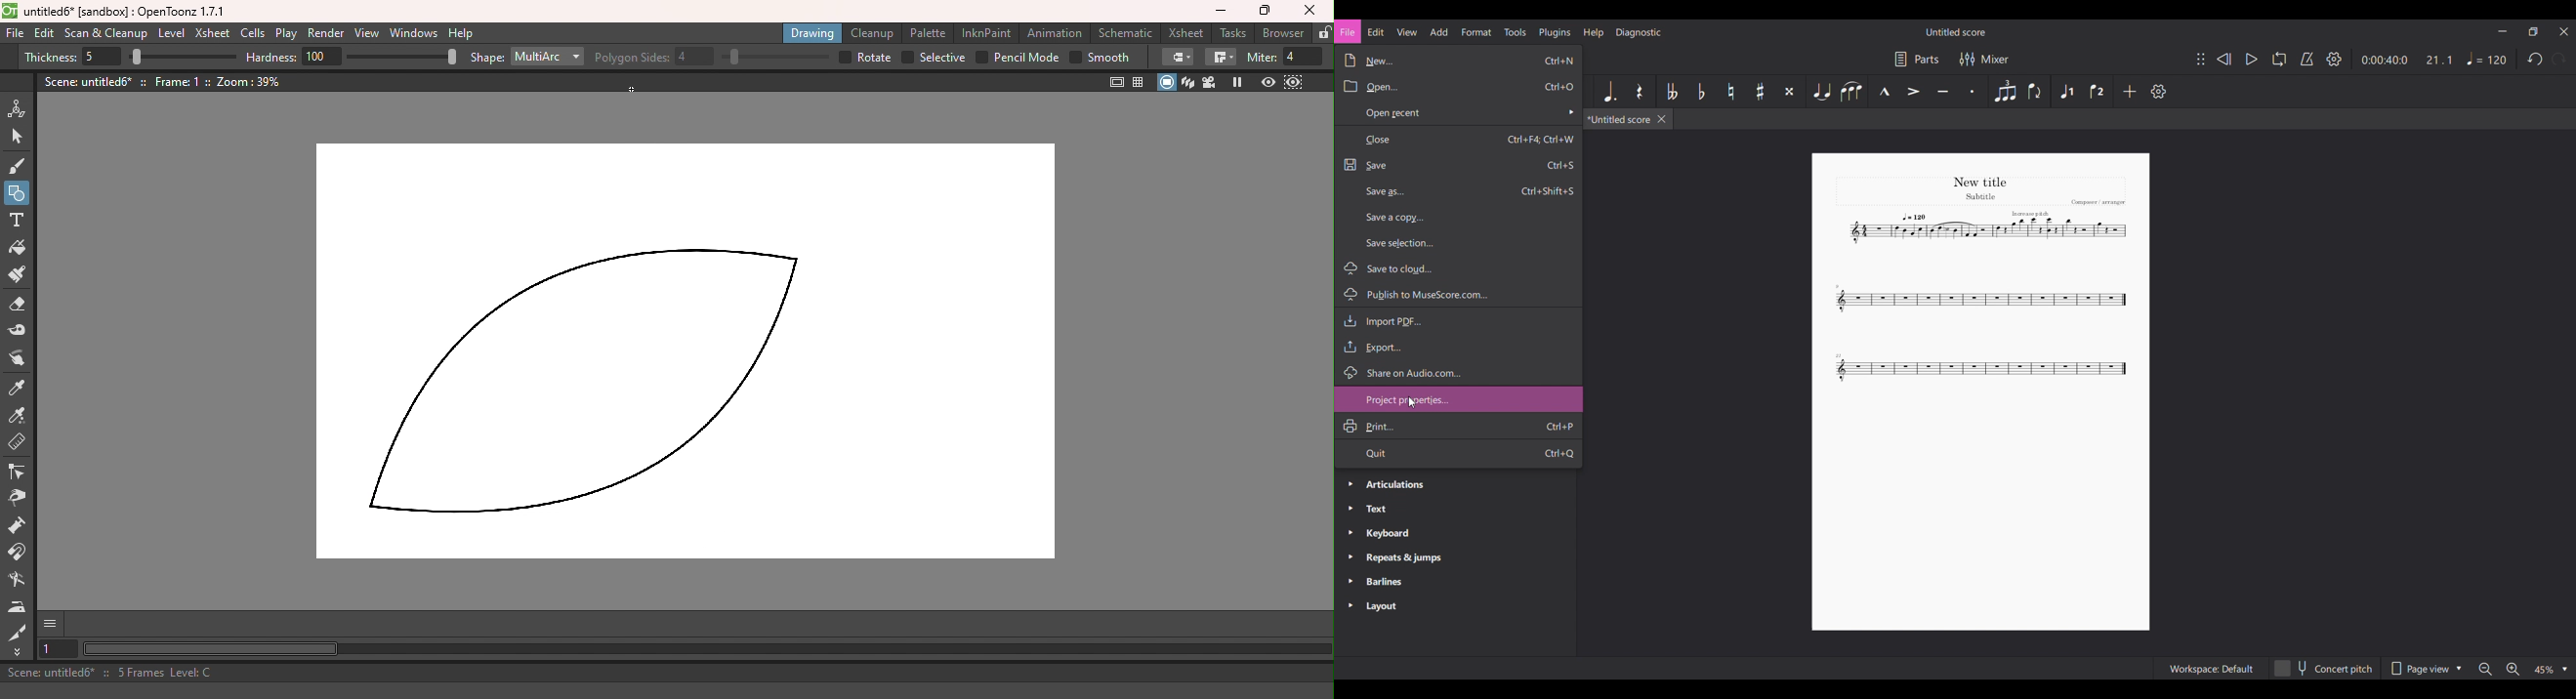  I want to click on Repeats & jumps, so click(1456, 558).